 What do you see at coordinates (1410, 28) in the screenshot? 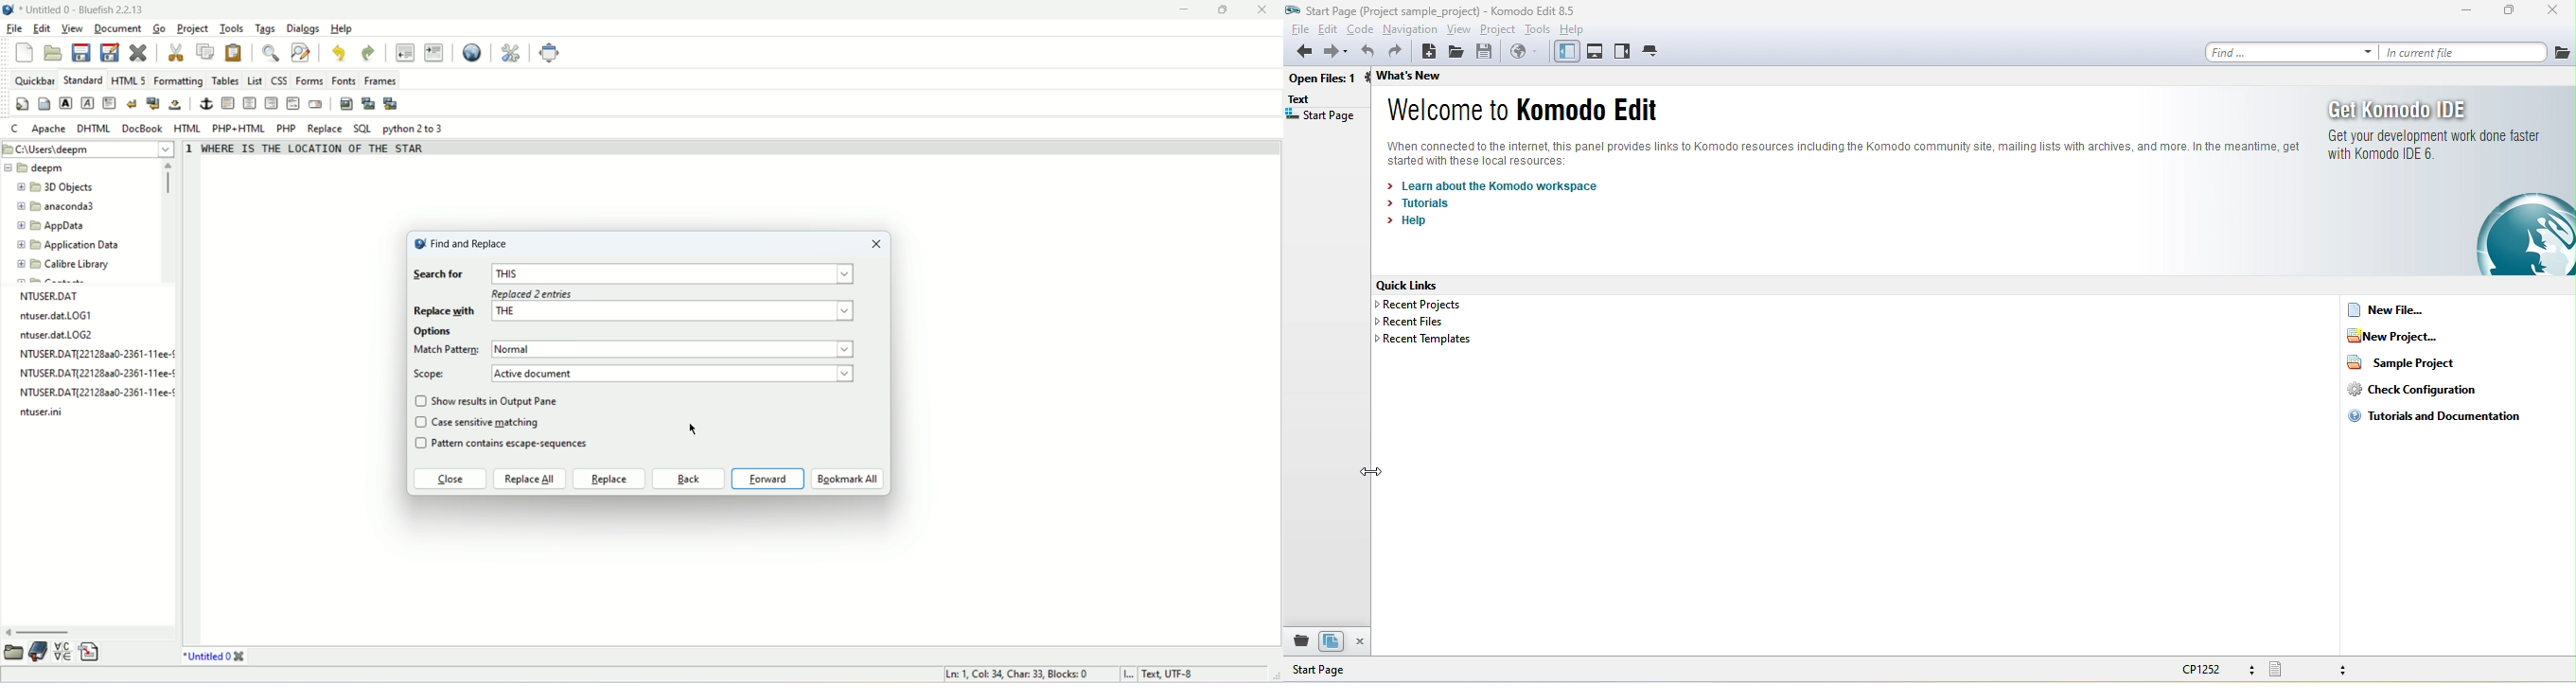
I see `navigation` at bounding box center [1410, 28].